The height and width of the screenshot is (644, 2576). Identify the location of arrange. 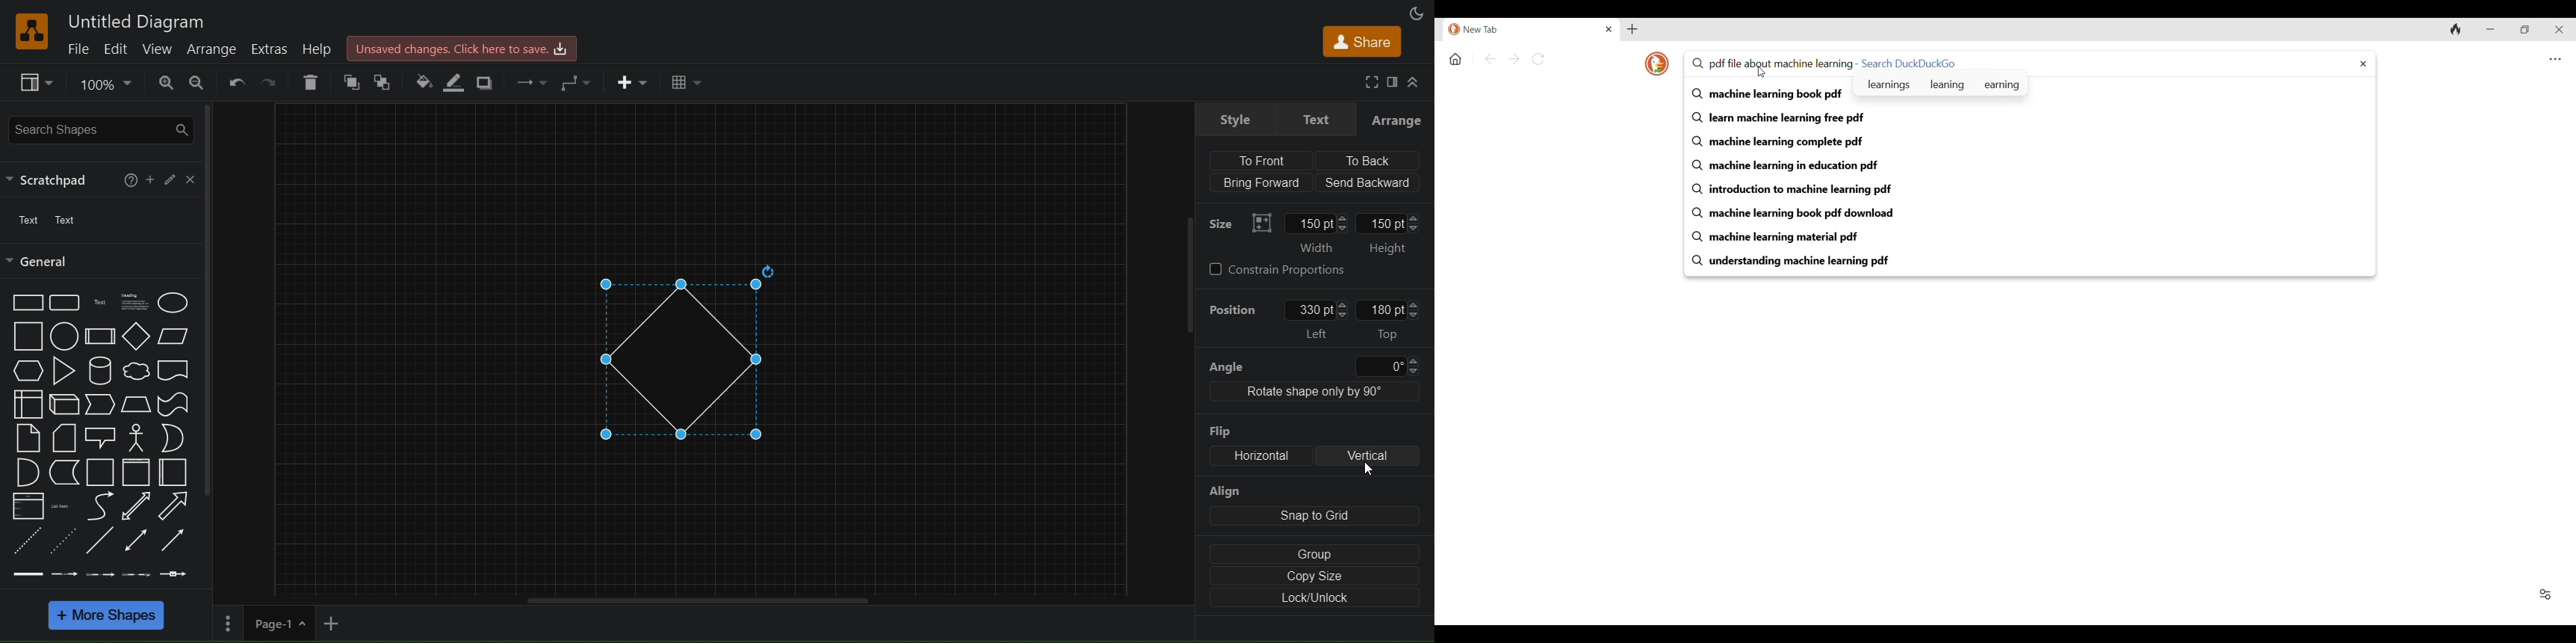
(213, 49).